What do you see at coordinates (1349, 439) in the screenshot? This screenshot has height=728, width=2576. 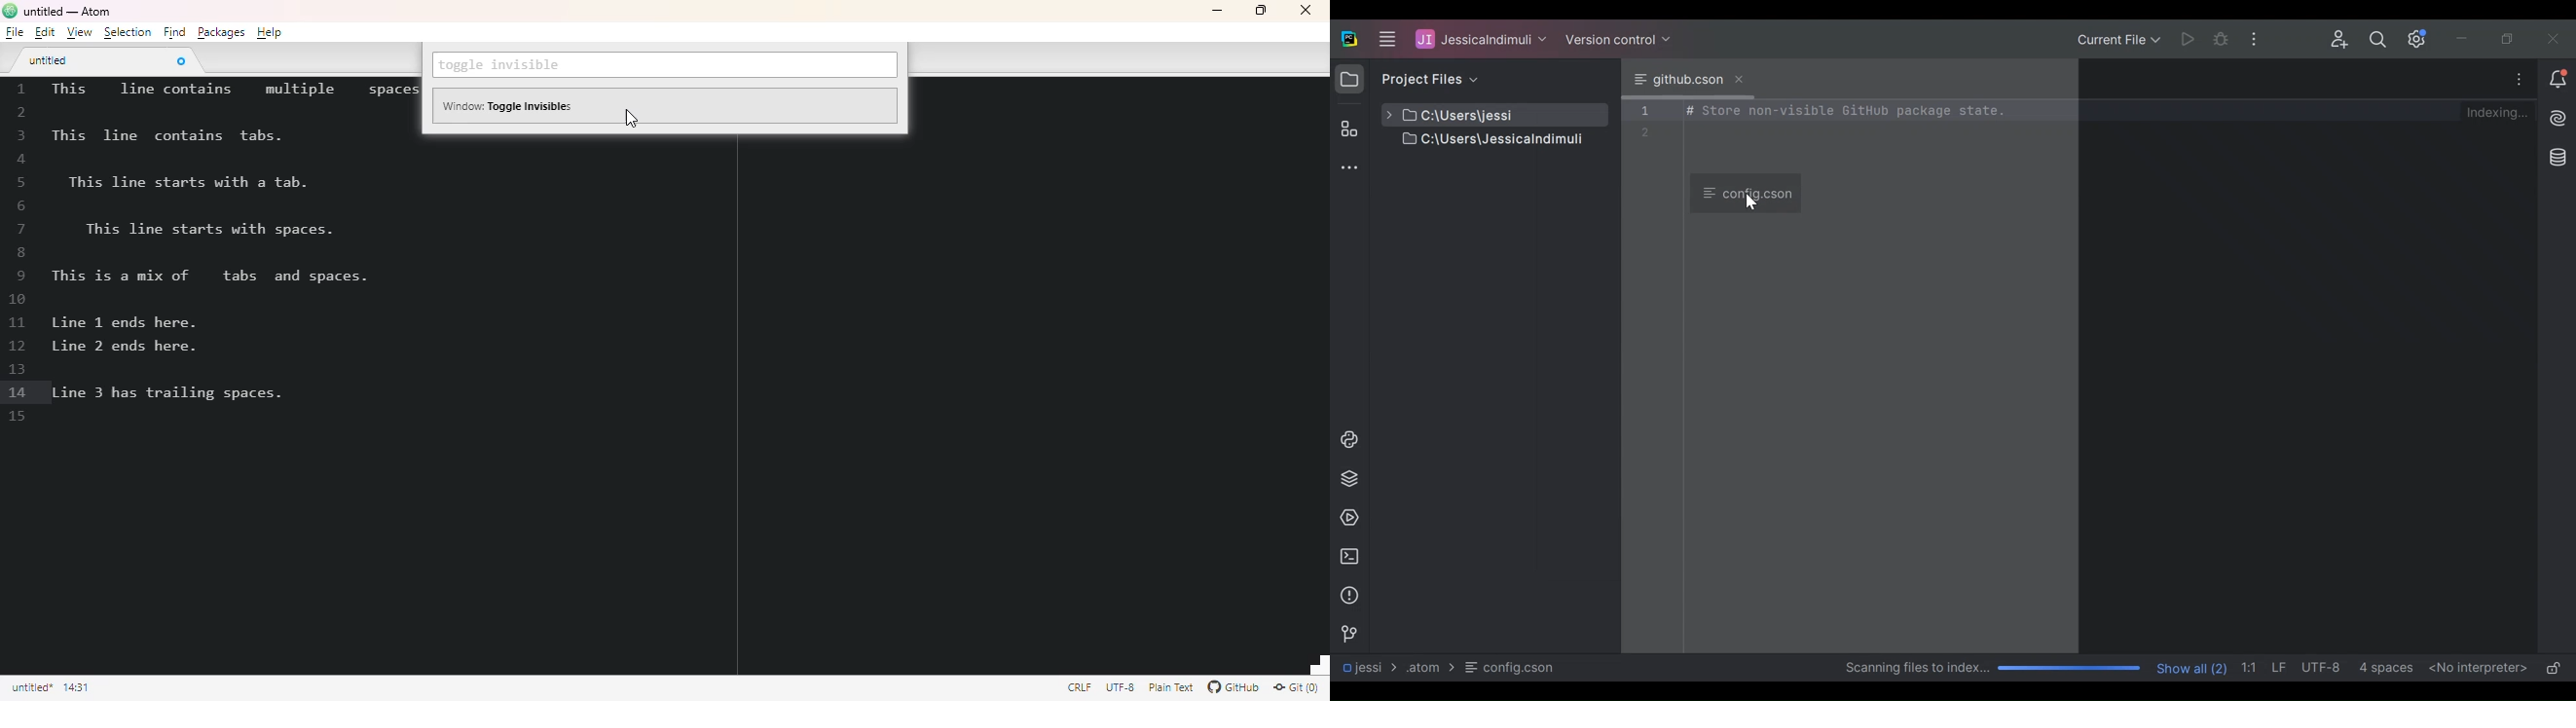 I see `Python Console` at bounding box center [1349, 439].